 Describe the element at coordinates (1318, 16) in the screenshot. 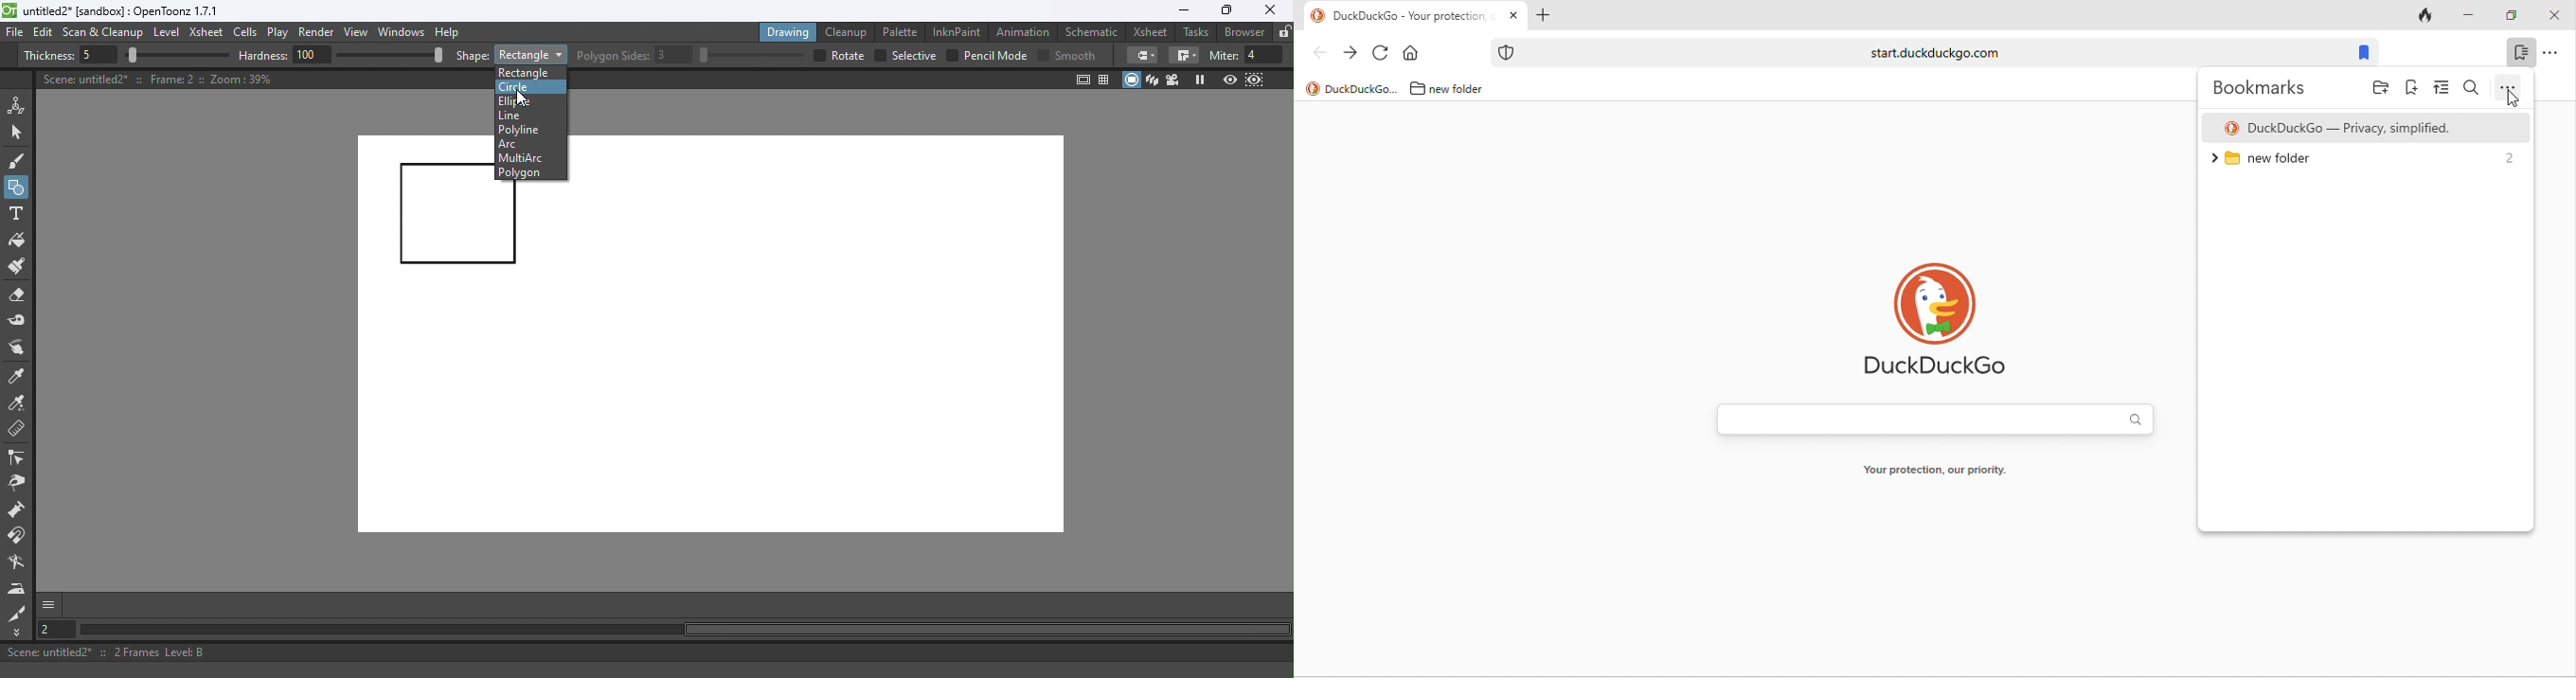

I see `icon` at that location.